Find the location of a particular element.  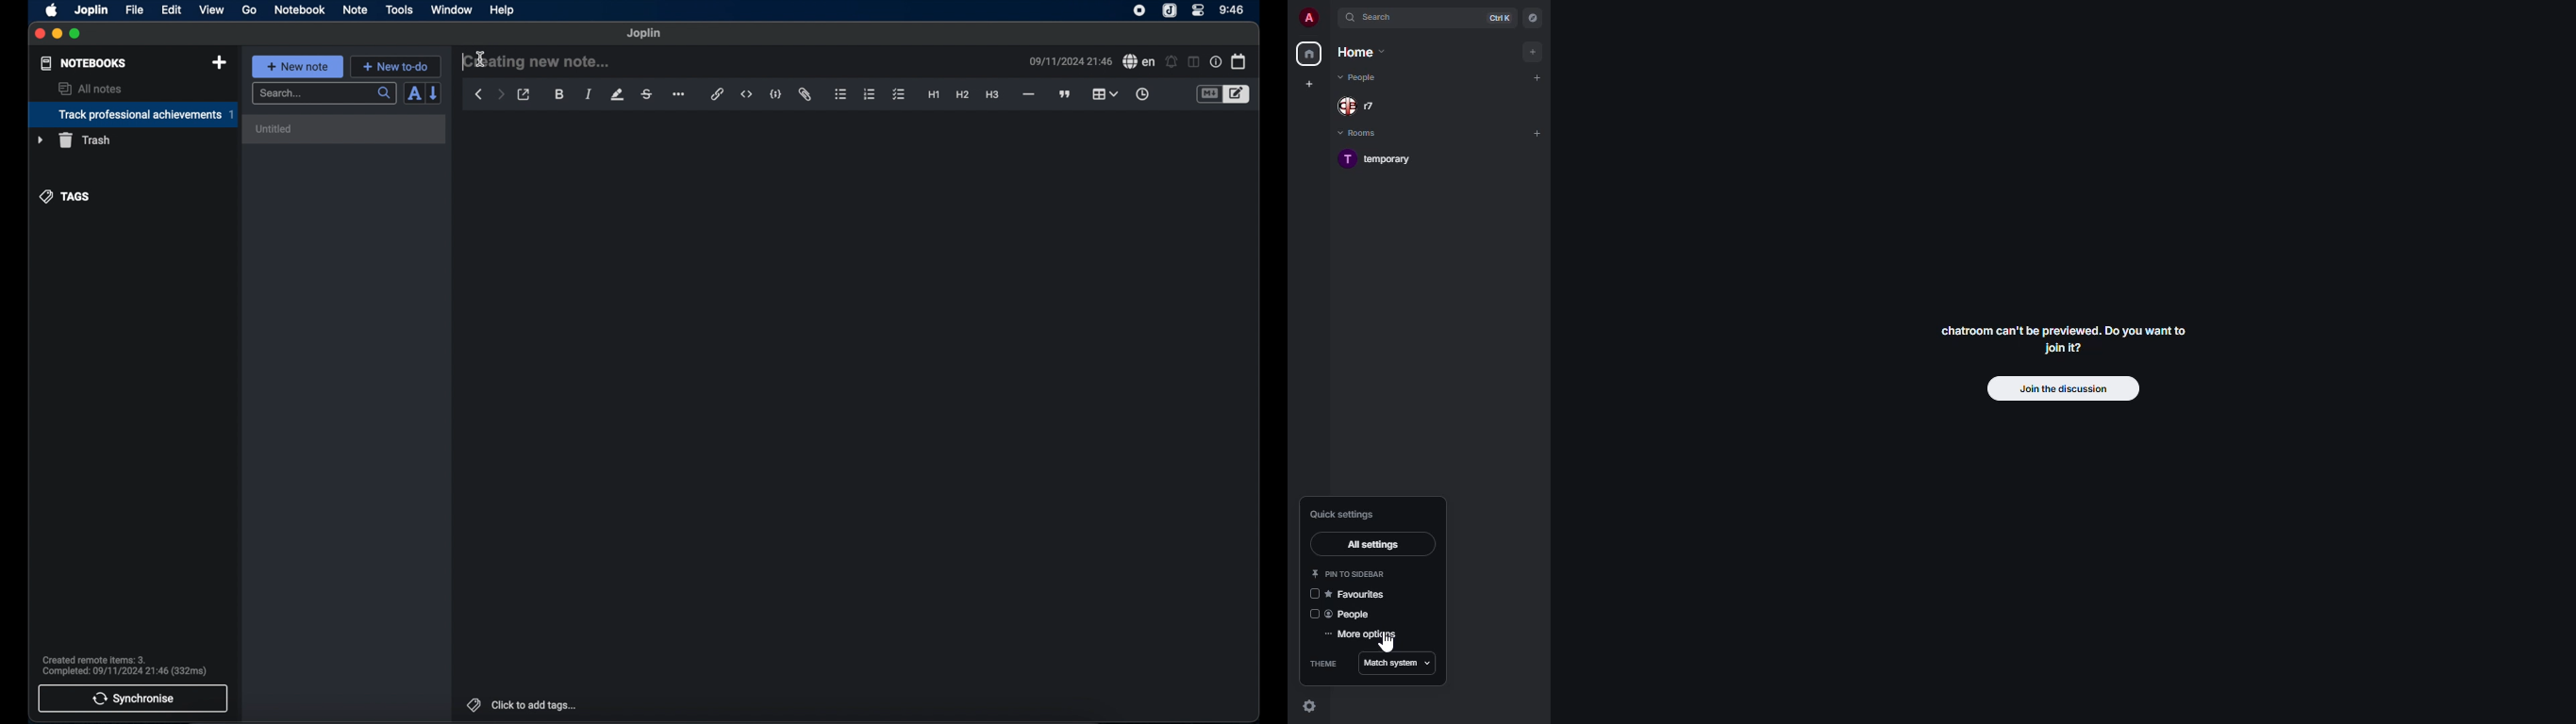

favorites is located at coordinates (1365, 595).